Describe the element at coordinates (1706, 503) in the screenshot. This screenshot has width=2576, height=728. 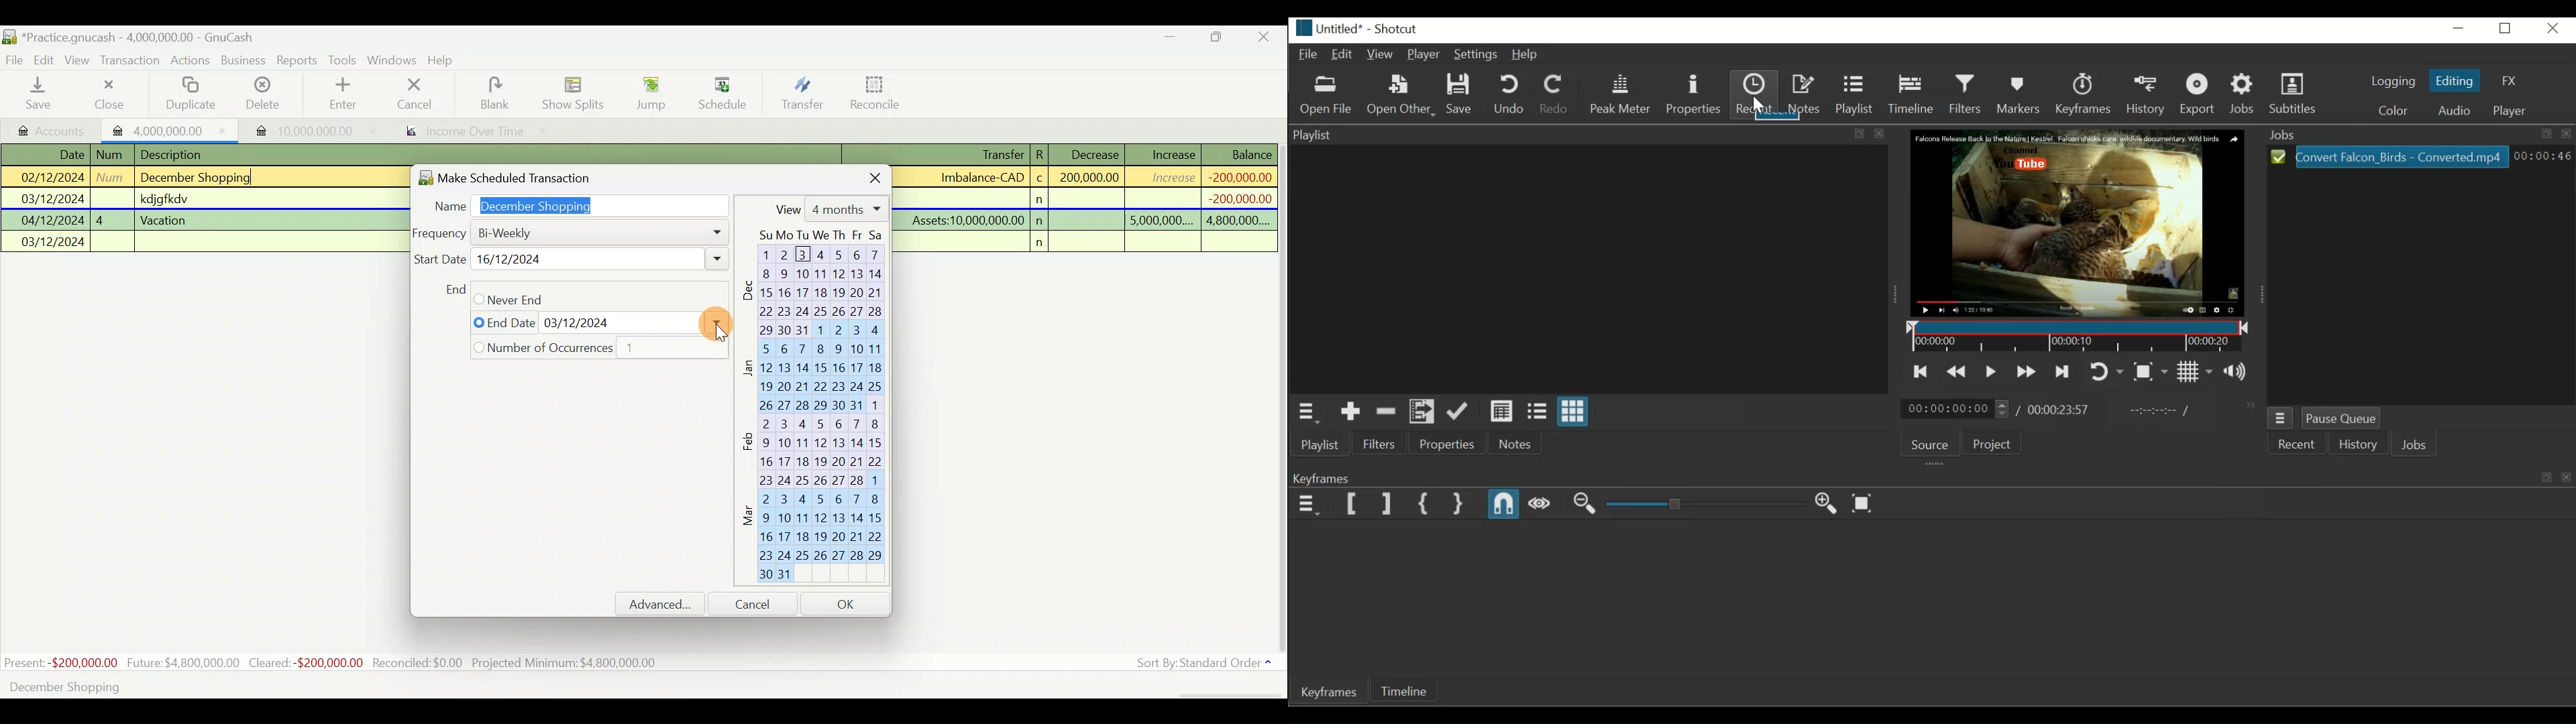
I see `Zoom Slider` at that location.